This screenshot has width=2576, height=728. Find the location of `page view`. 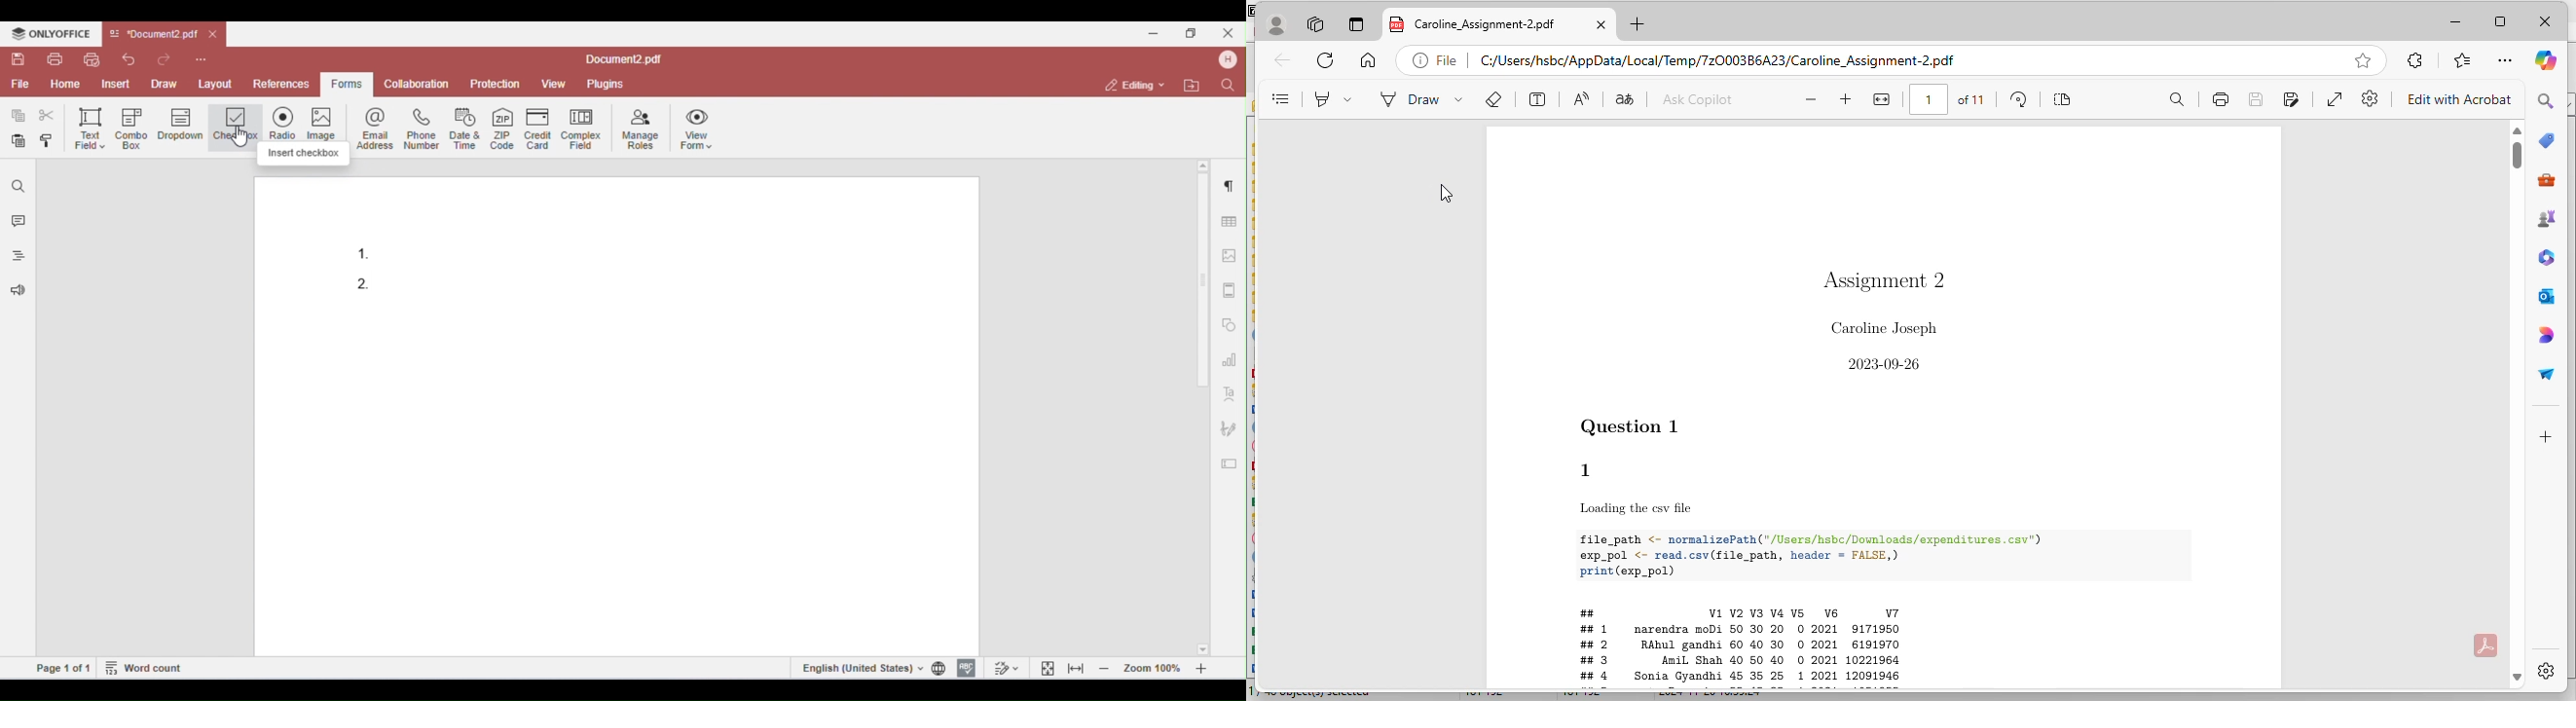

page view is located at coordinates (2062, 98).